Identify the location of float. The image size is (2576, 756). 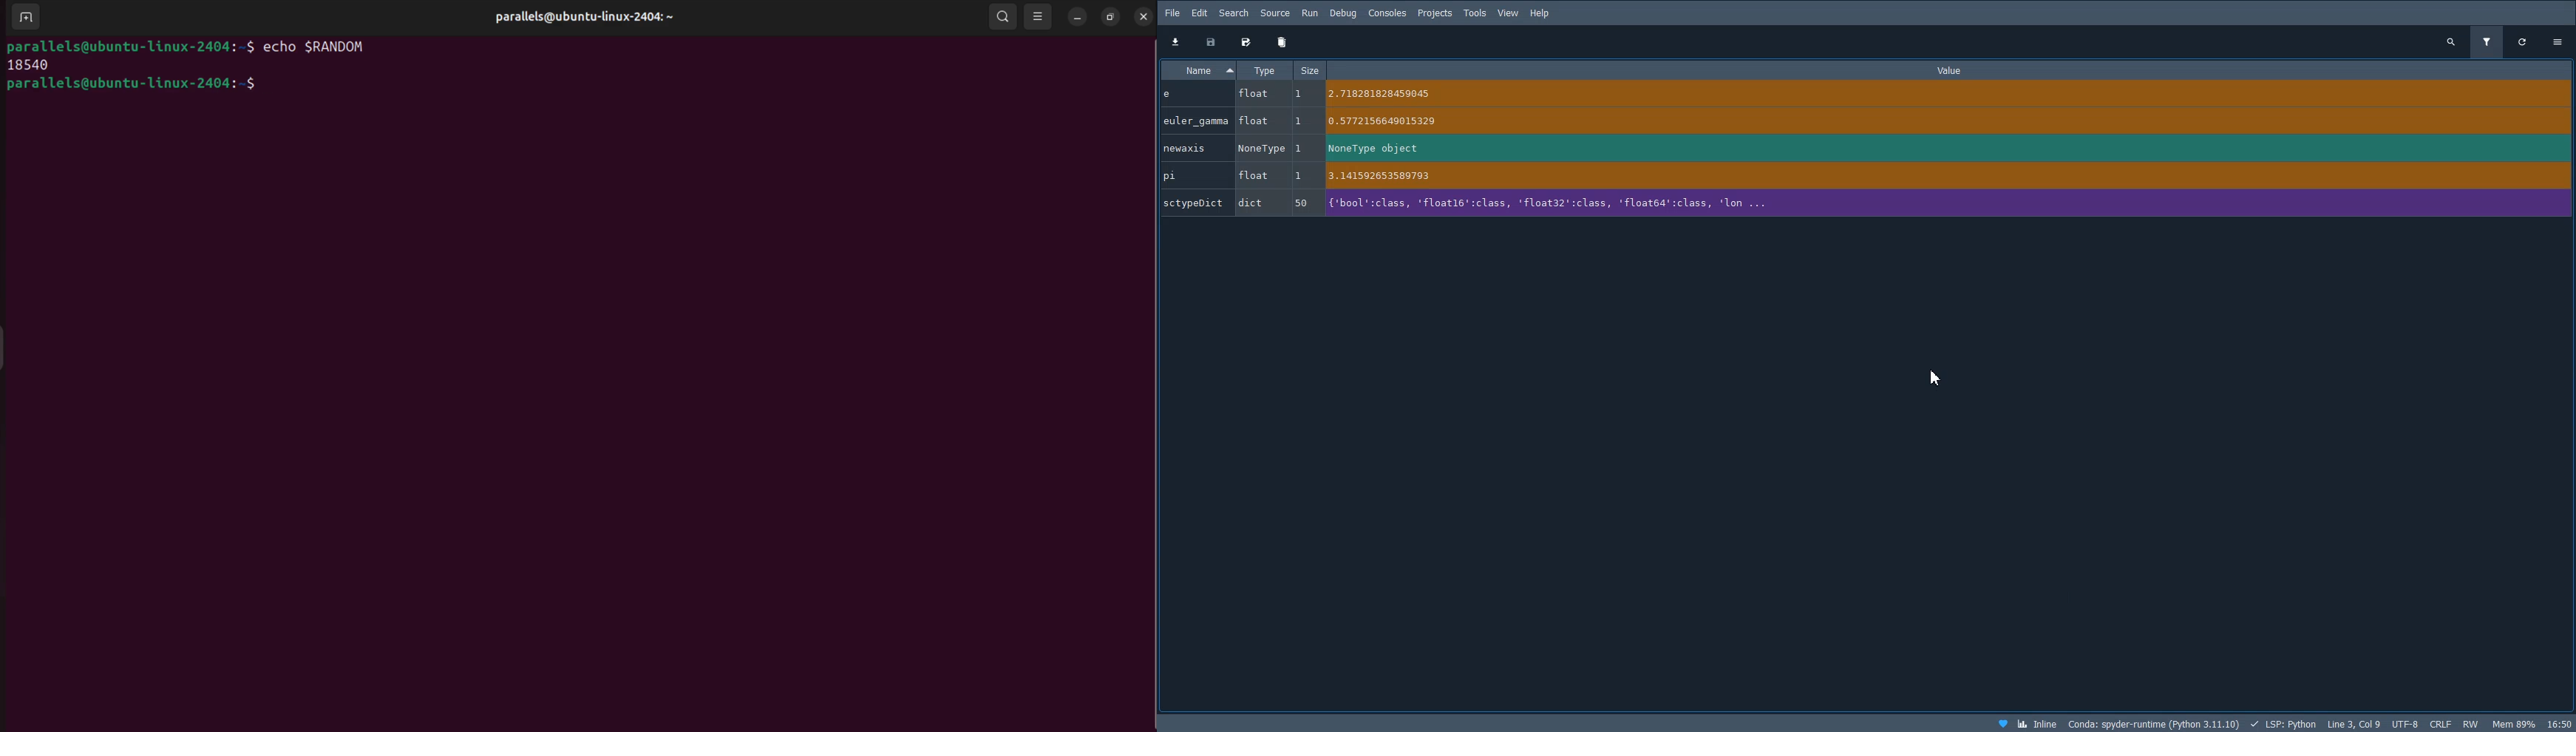
(1254, 175).